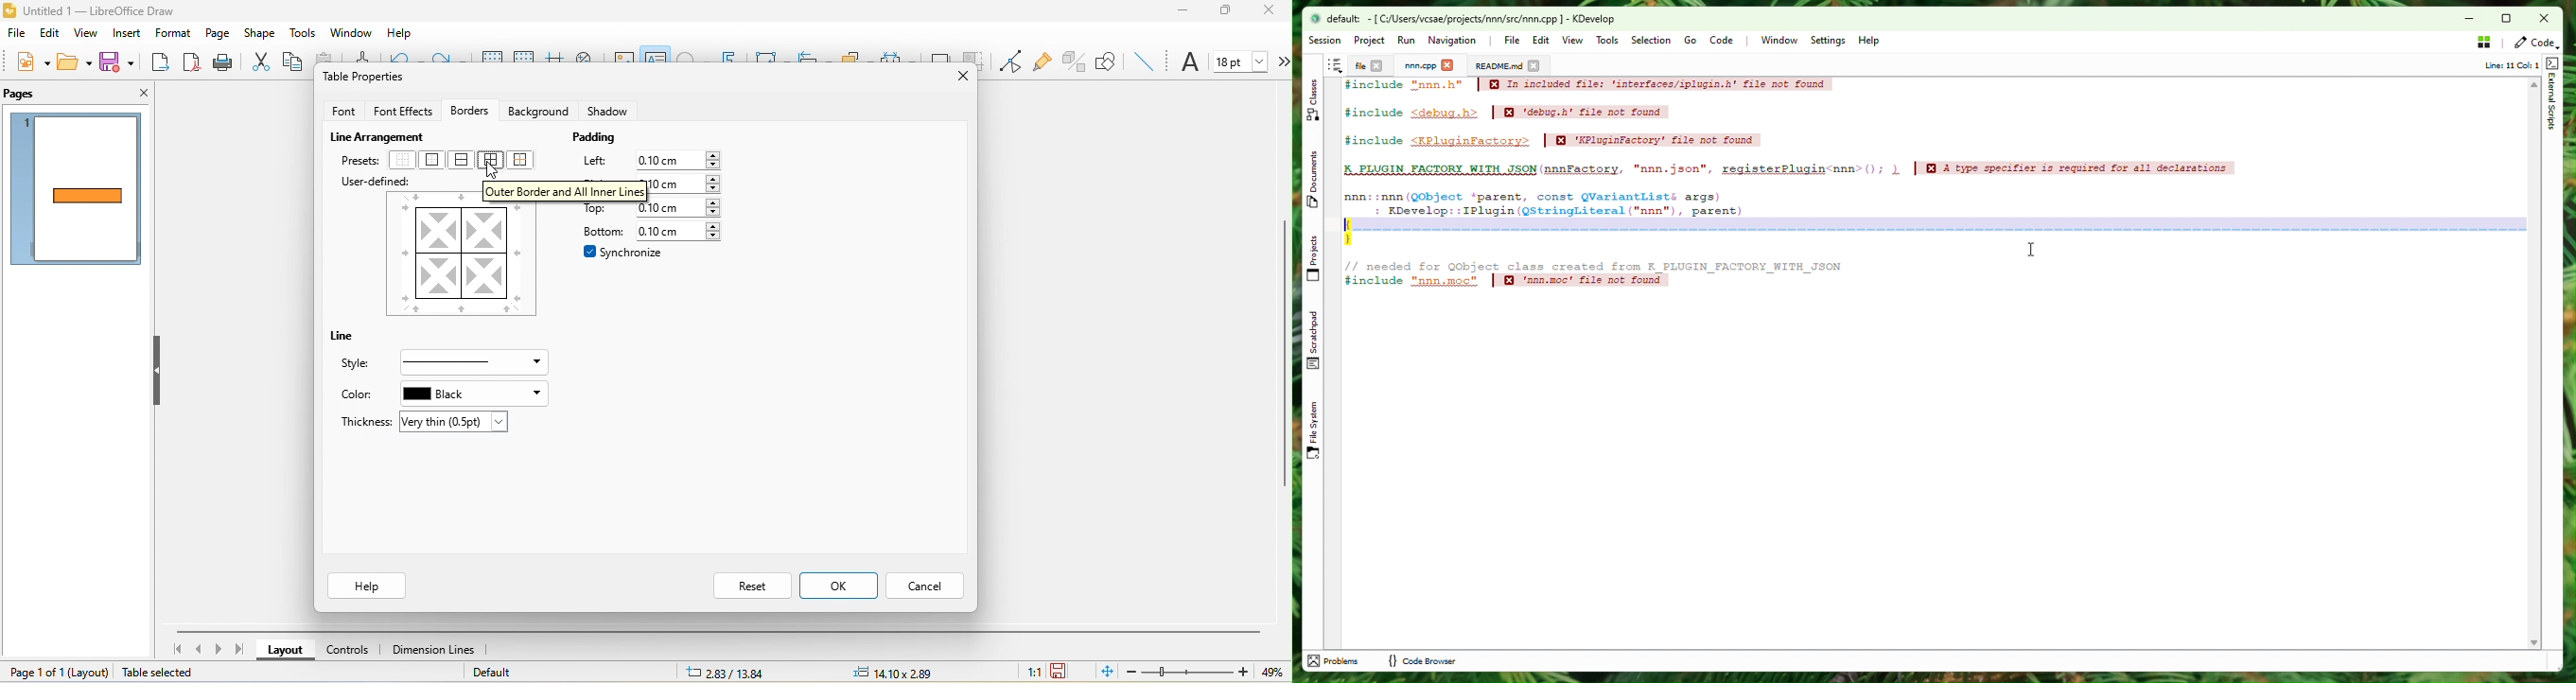 This screenshot has height=700, width=2576. What do you see at coordinates (501, 172) in the screenshot?
I see `cursor movement` at bounding box center [501, 172].